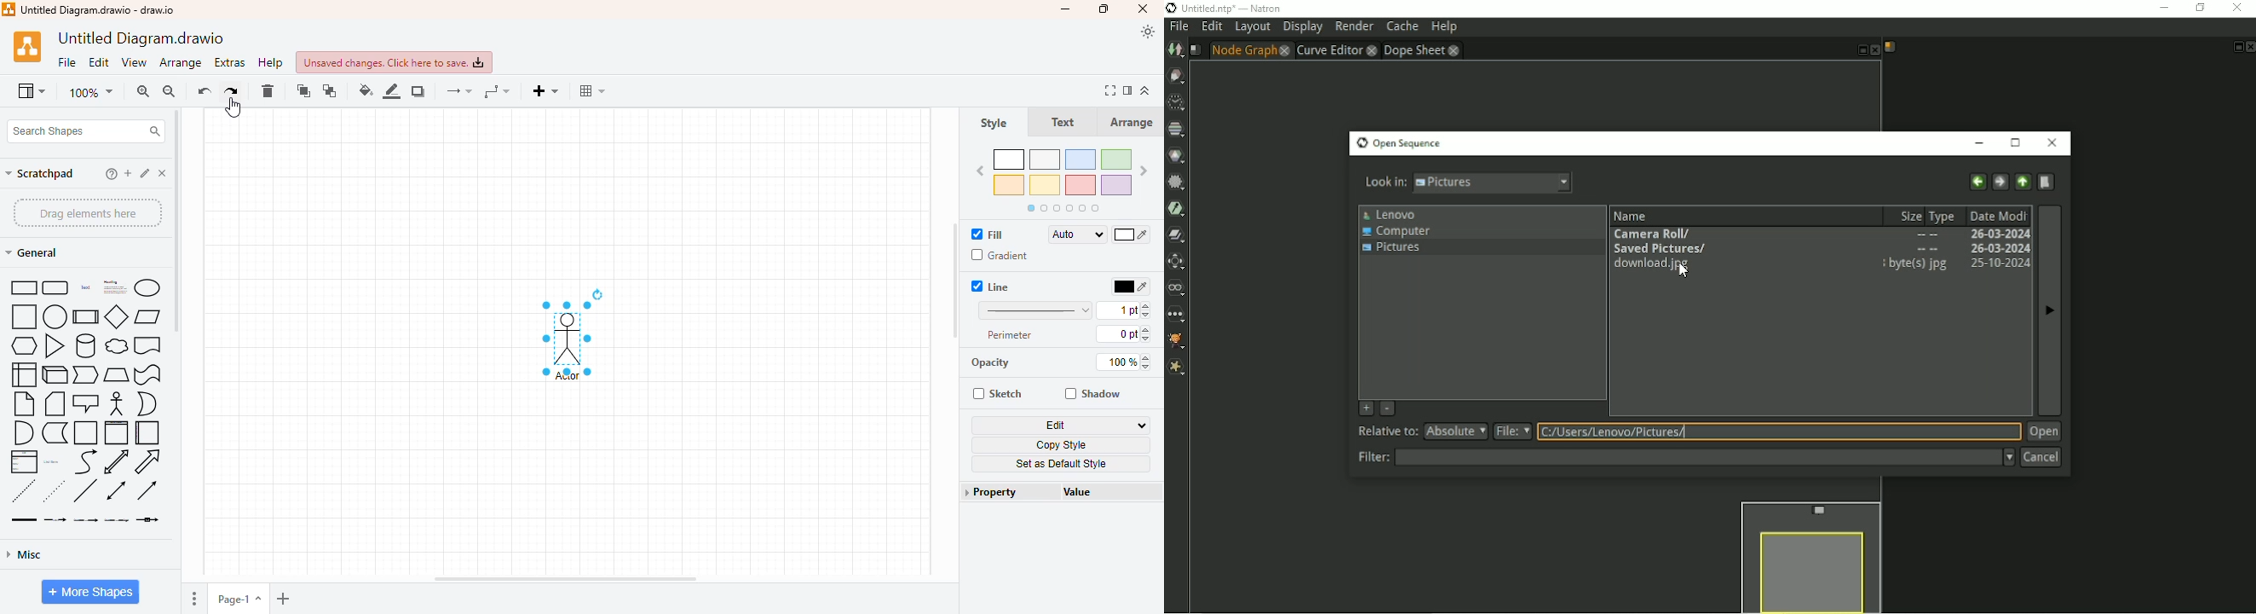 The image size is (2268, 616). What do you see at coordinates (85, 316) in the screenshot?
I see `process` at bounding box center [85, 316].